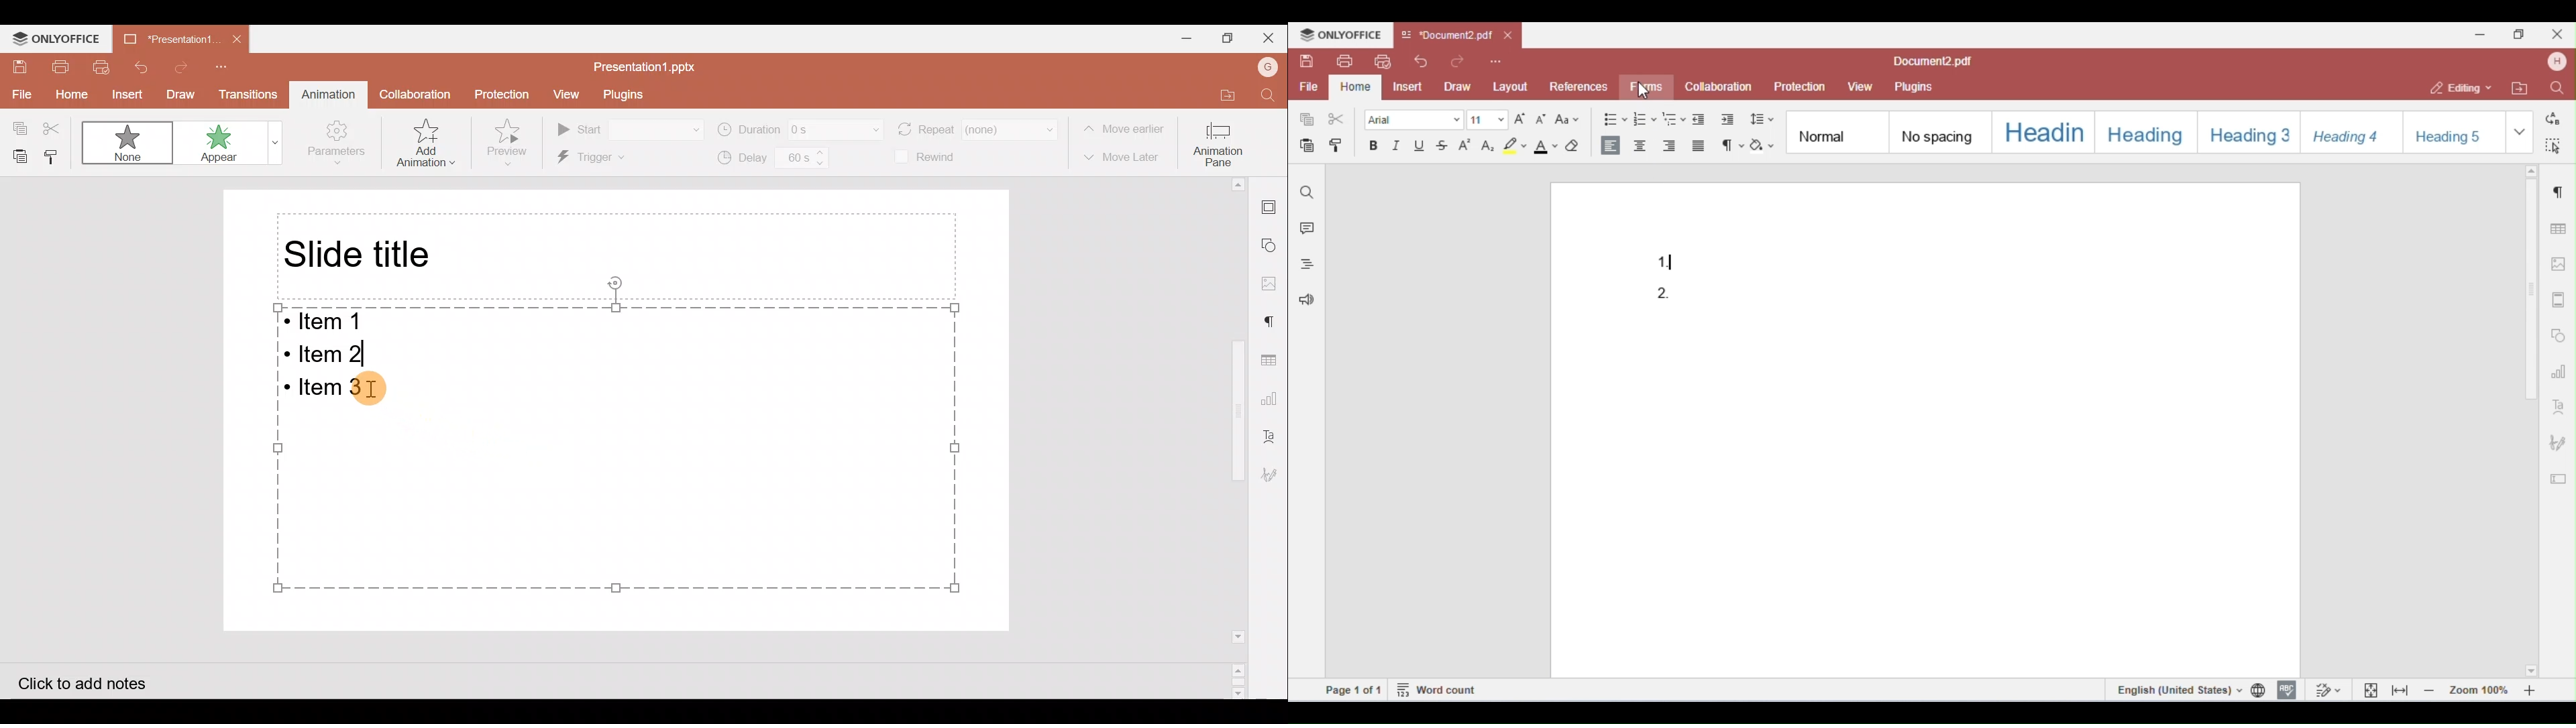 Image resolution: width=2576 pixels, height=728 pixels. What do you see at coordinates (513, 142) in the screenshot?
I see `Preview` at bounding box center [513, 142].